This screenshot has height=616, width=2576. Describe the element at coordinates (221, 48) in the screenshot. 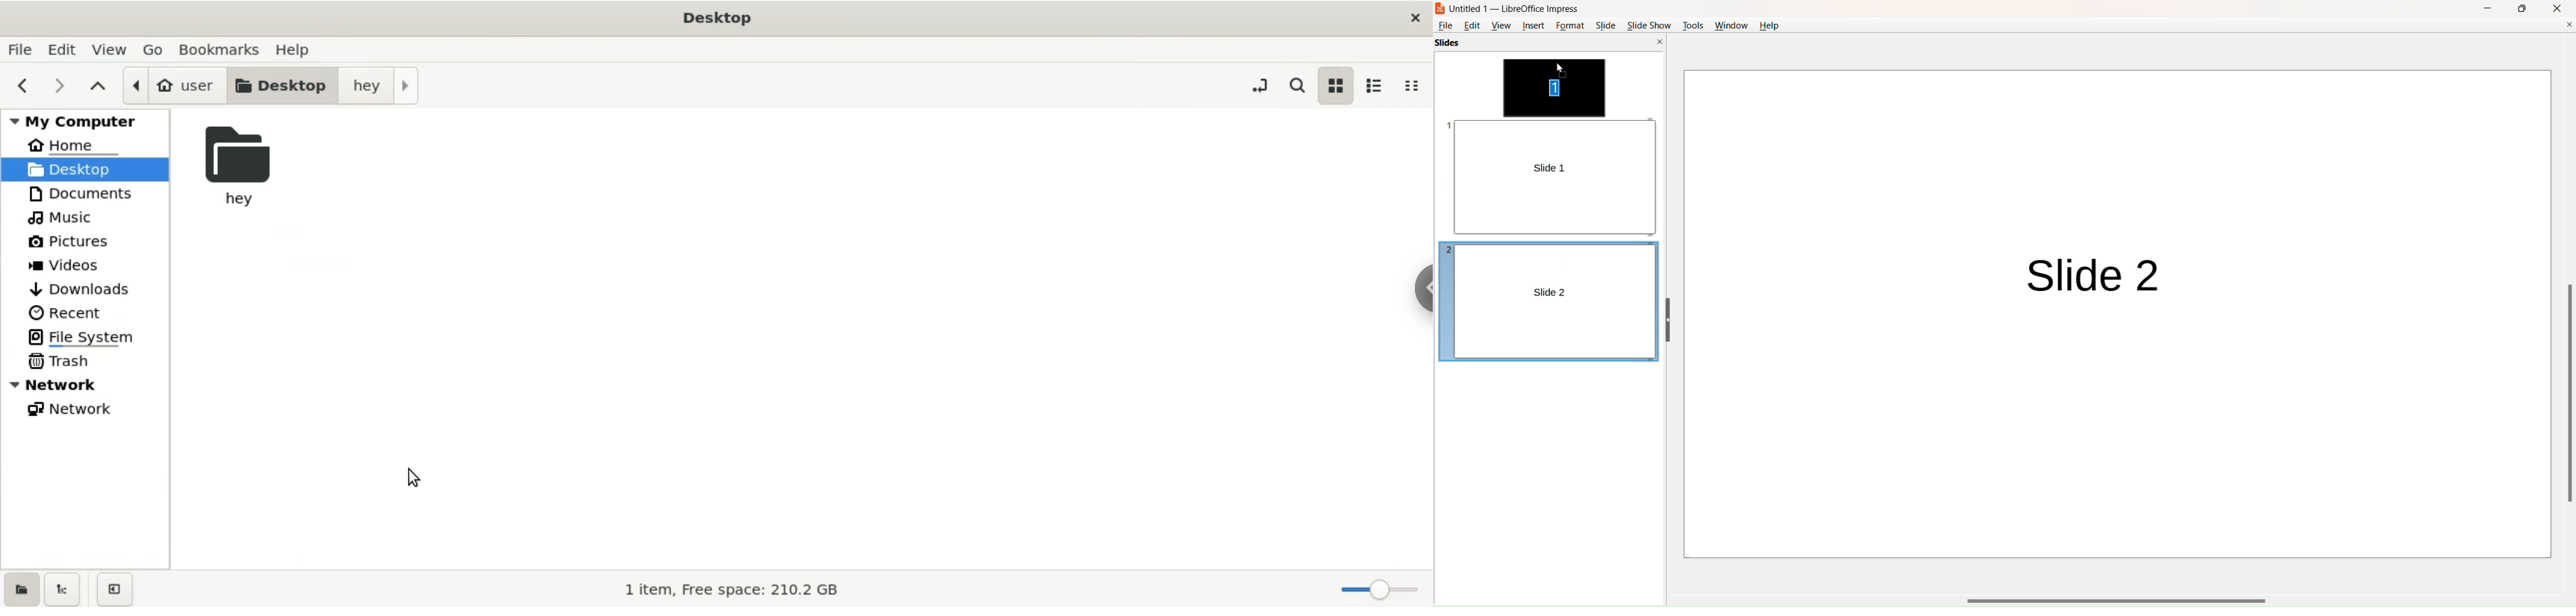

I see `bookmarks` at that location.